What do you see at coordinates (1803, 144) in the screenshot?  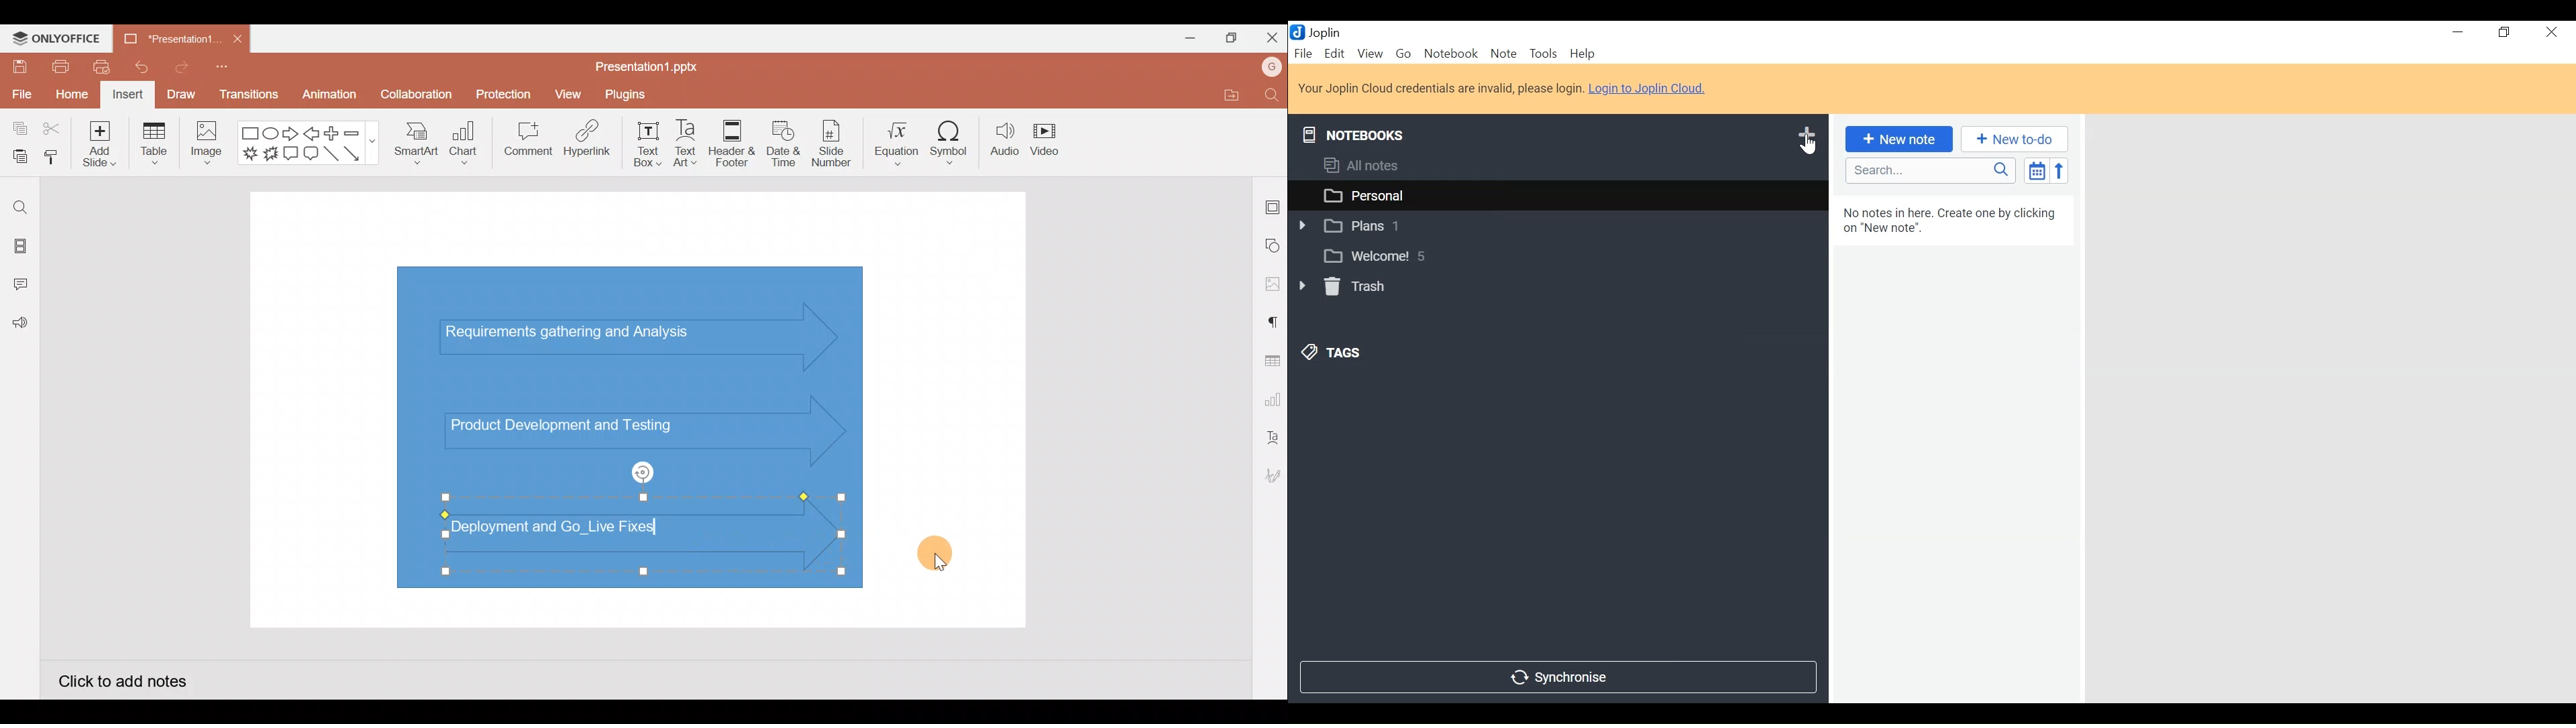 I see `Cursor` at bounding box center [1803, 144].